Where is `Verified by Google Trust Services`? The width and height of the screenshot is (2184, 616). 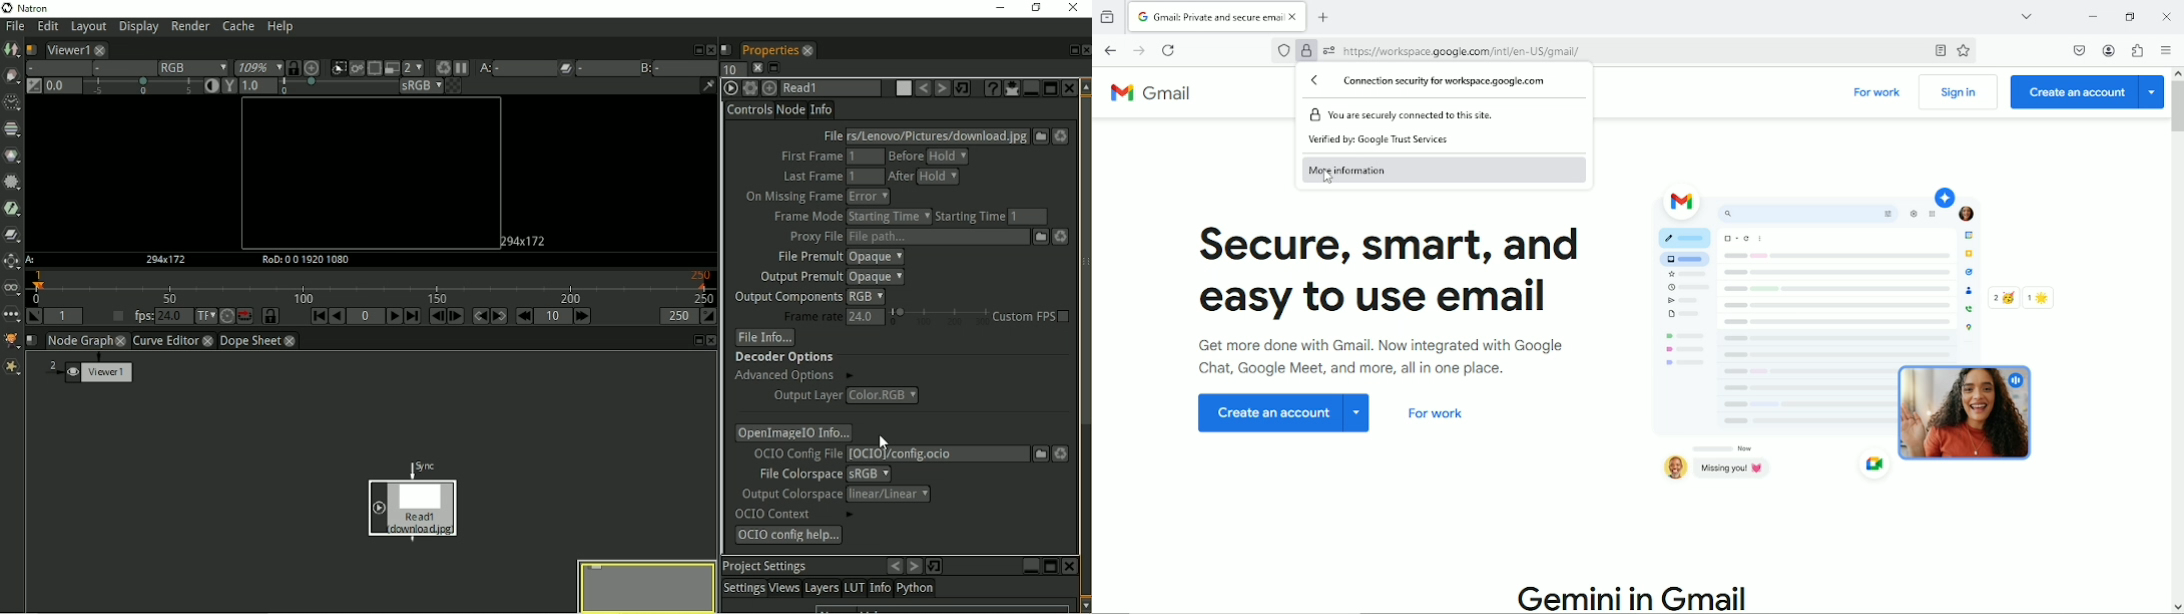
Verified by Google Trust Services is located at coordinates (1306, 50).